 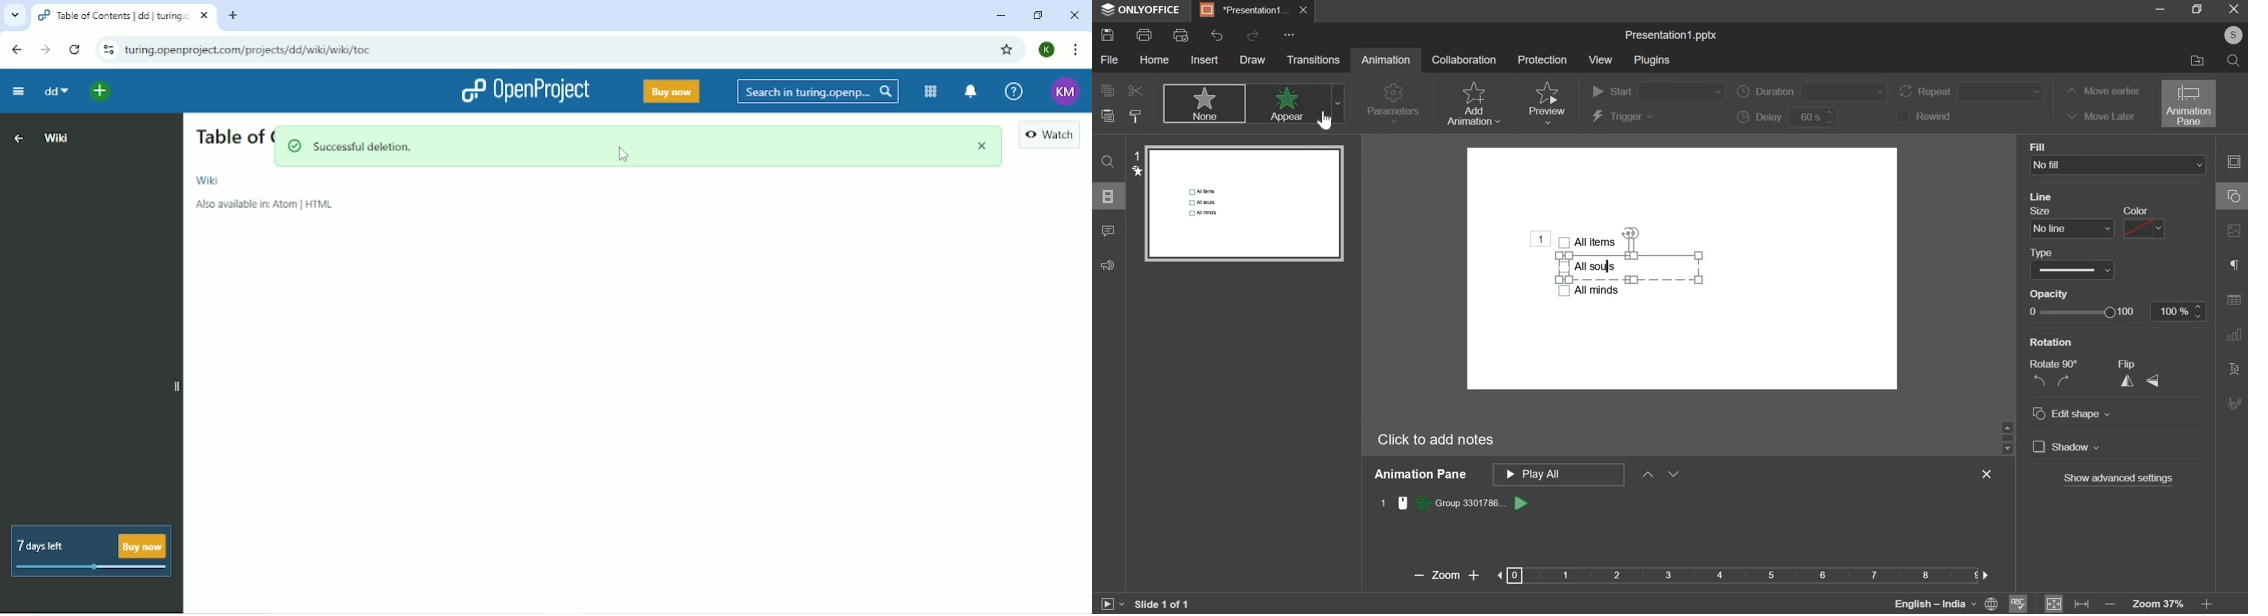 What do you see at coordinates (2158, 12) in the screenshot?
I see `minimize` at bounding box center [2158, 12].